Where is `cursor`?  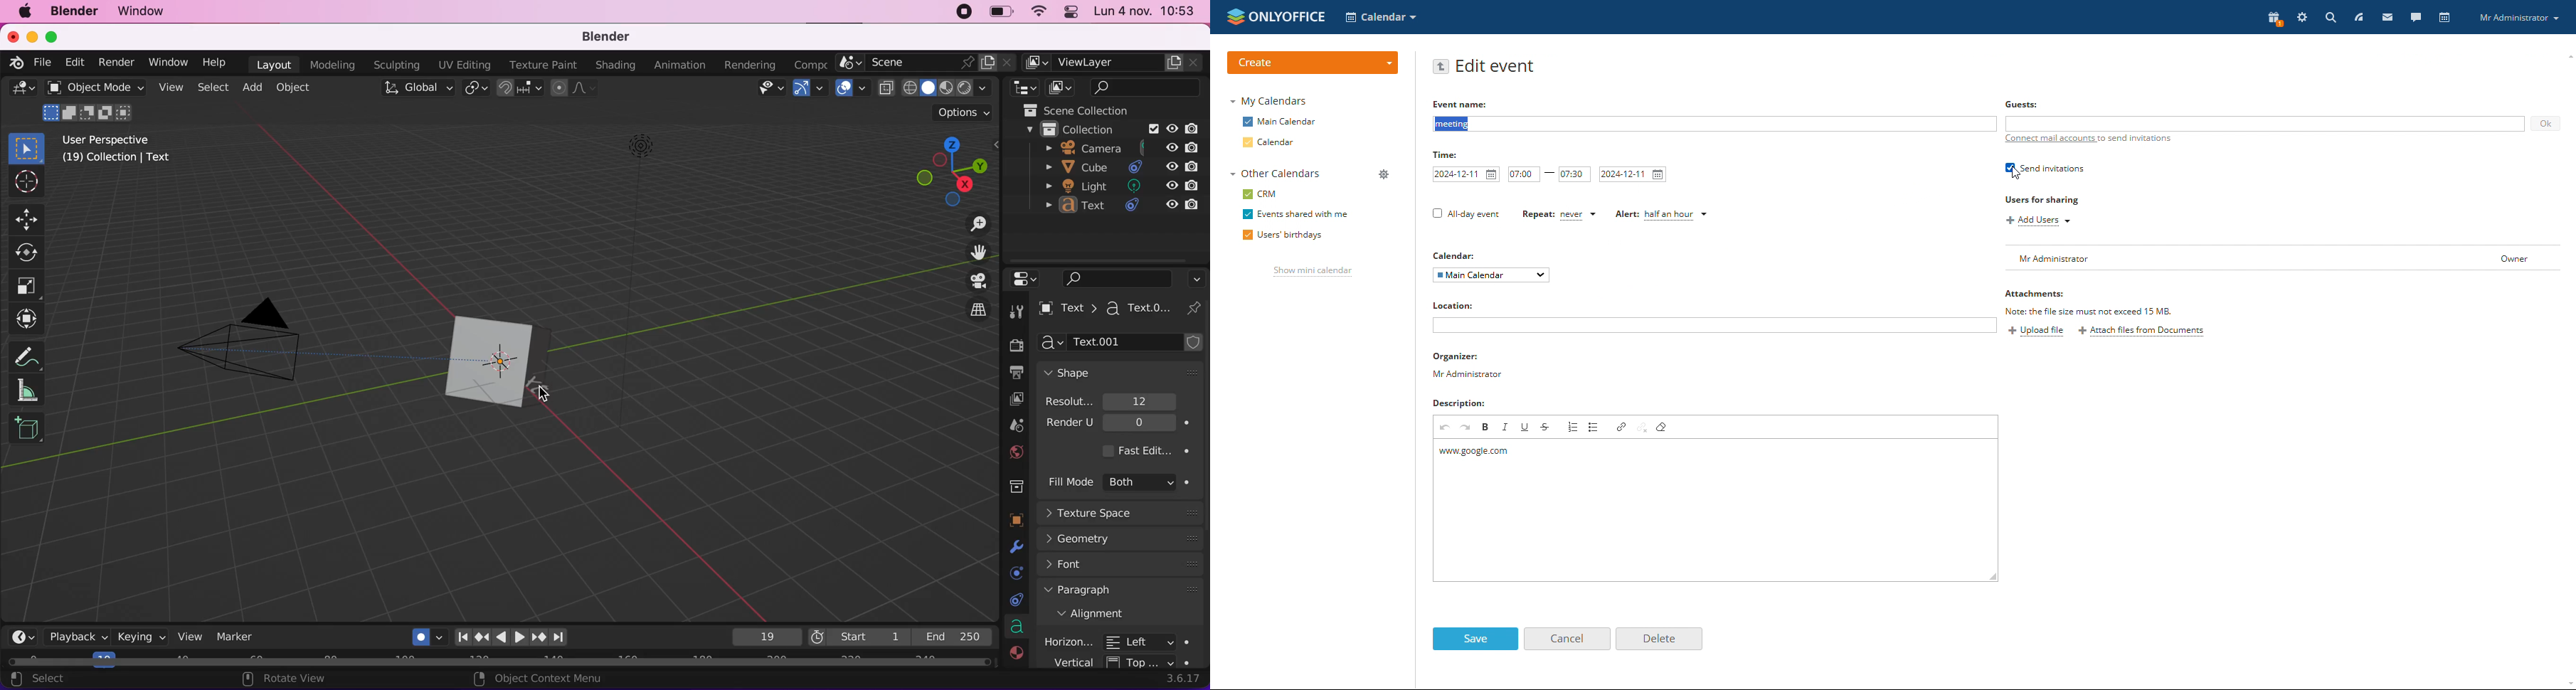 cursor is located at coordinates (2018, 174).